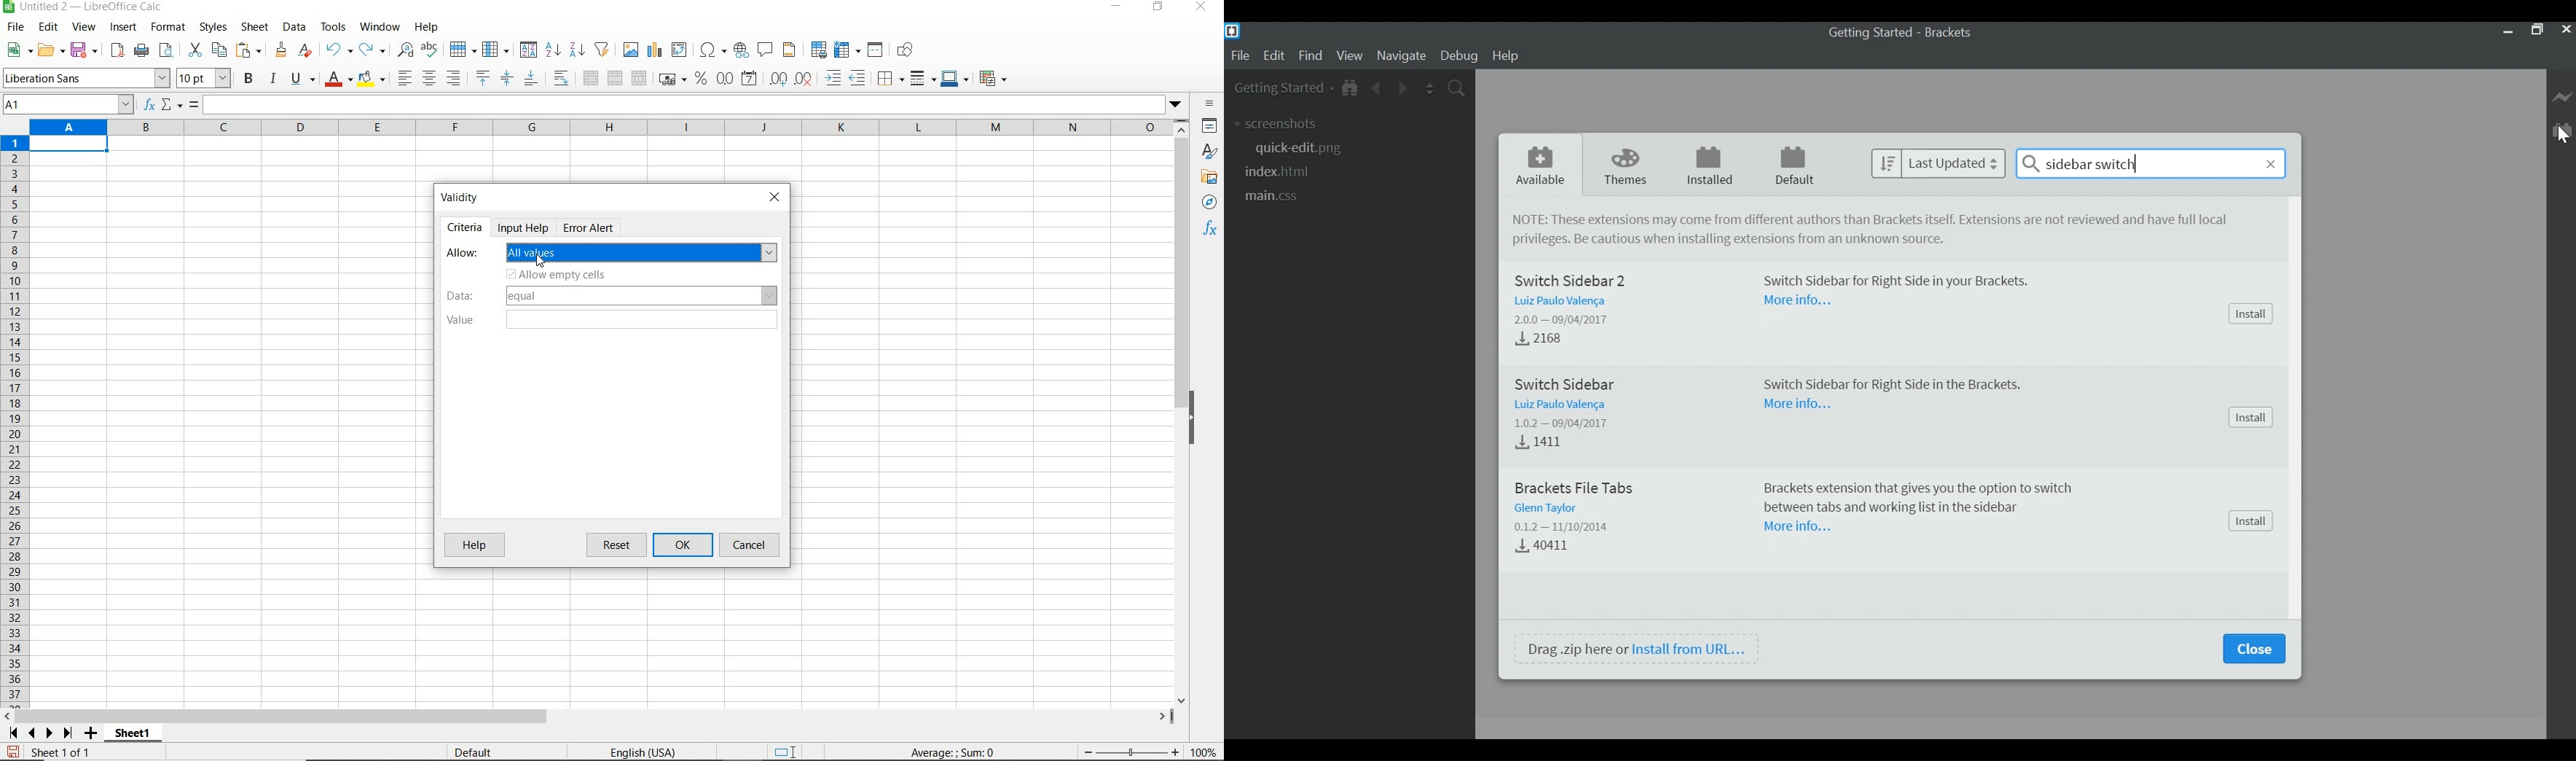  Describe the element at coordinates (608, 296) in the screenshot. I see `data` at that location.